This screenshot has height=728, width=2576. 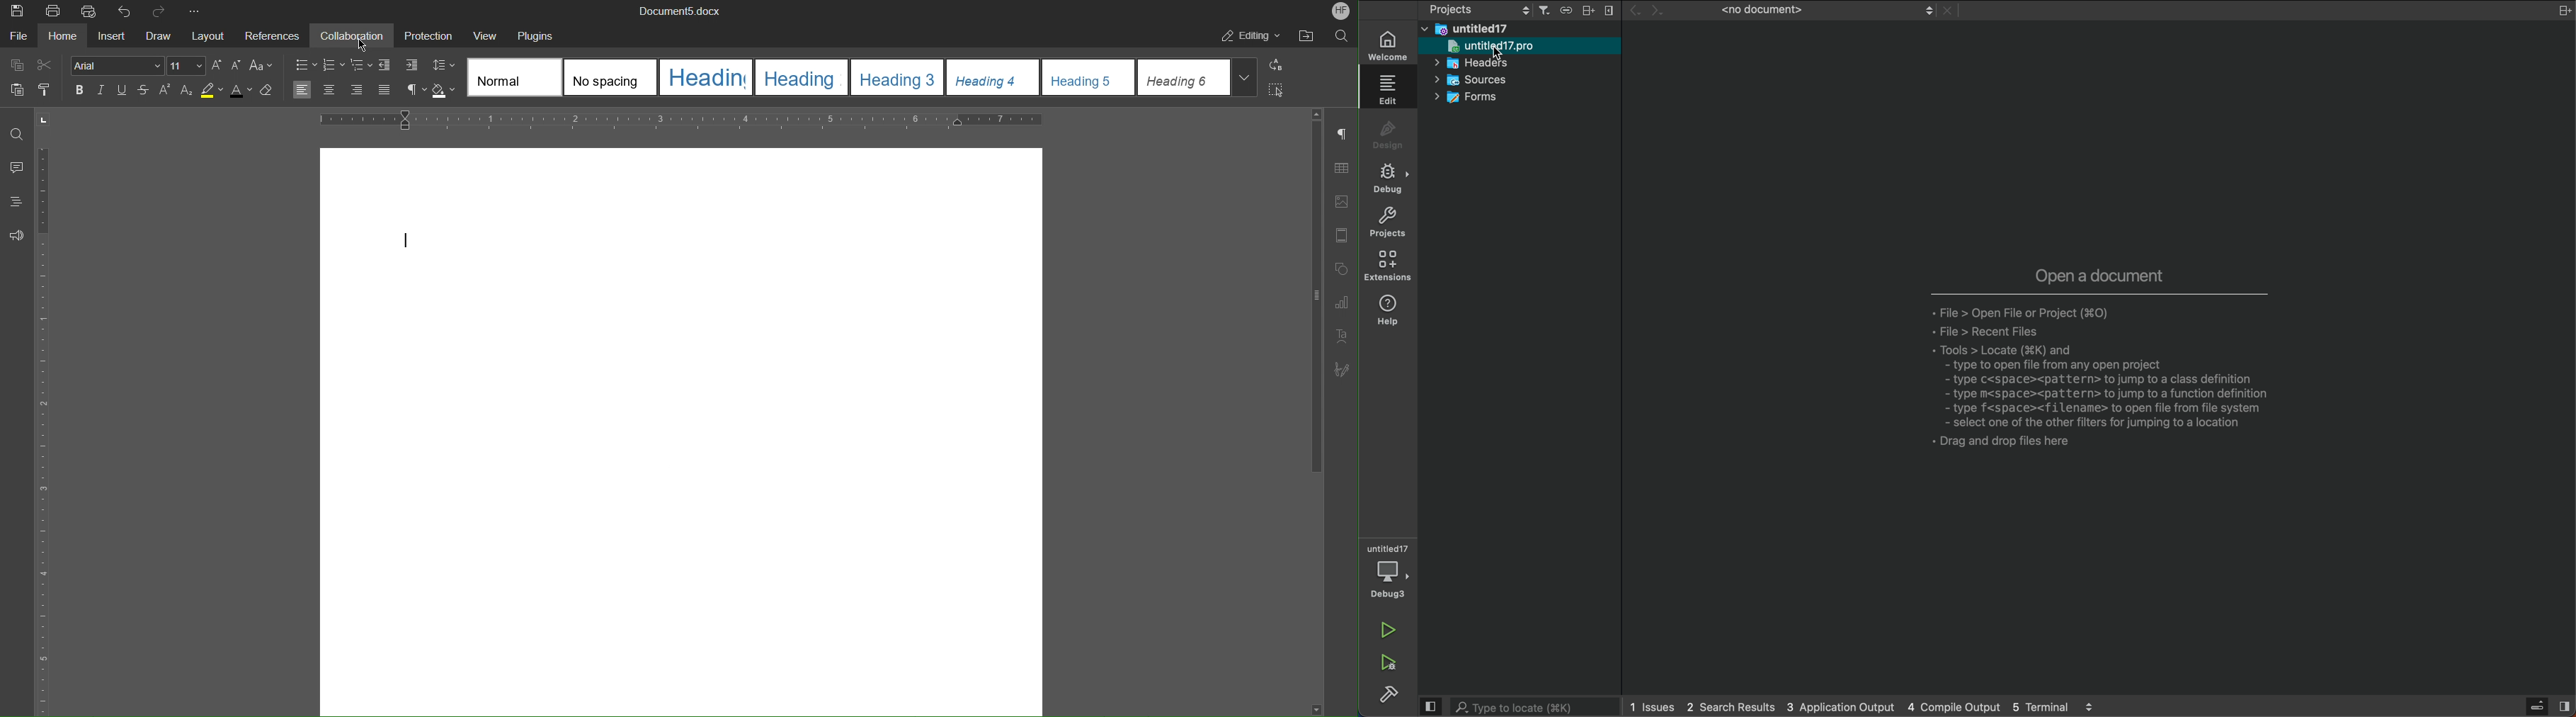 I want to click on Erase Style, so click(x=270, y=94).